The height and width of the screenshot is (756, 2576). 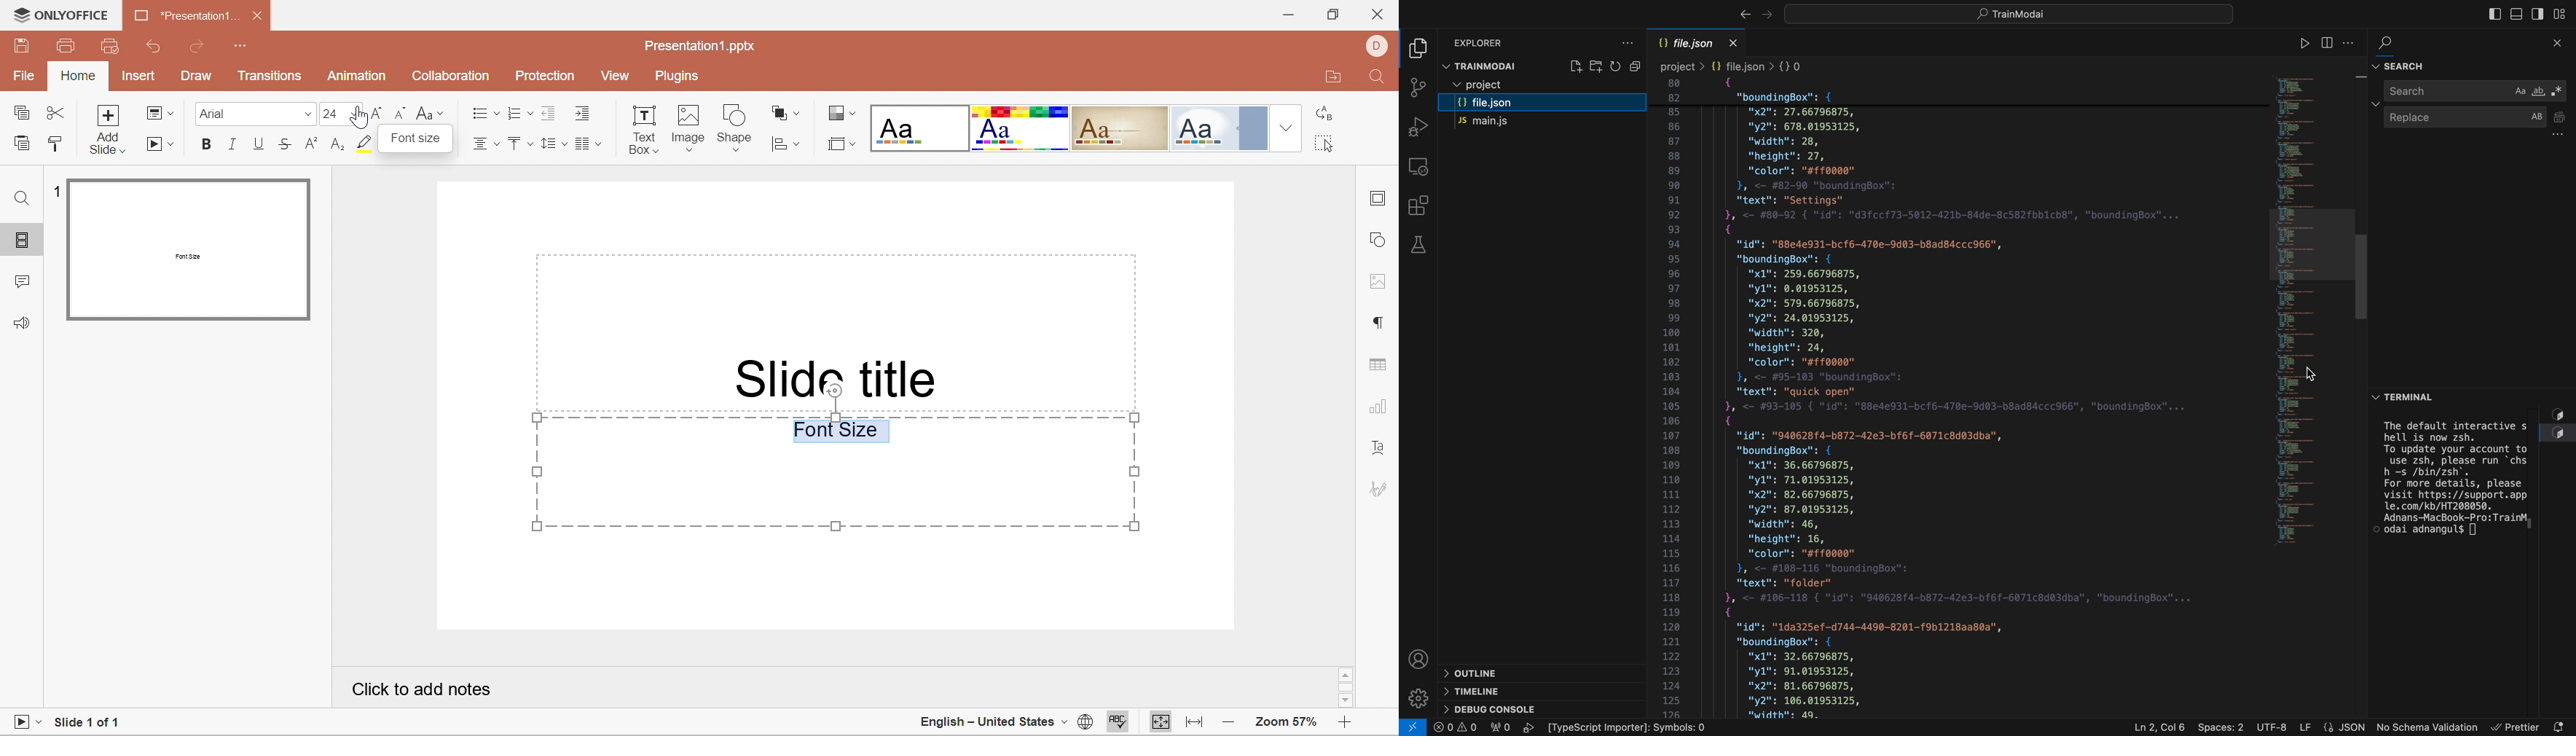 What do you see at coordinates (1380, 454) in the screenshot?
I see `Text Art settings` at bounding box center [1380, 454].